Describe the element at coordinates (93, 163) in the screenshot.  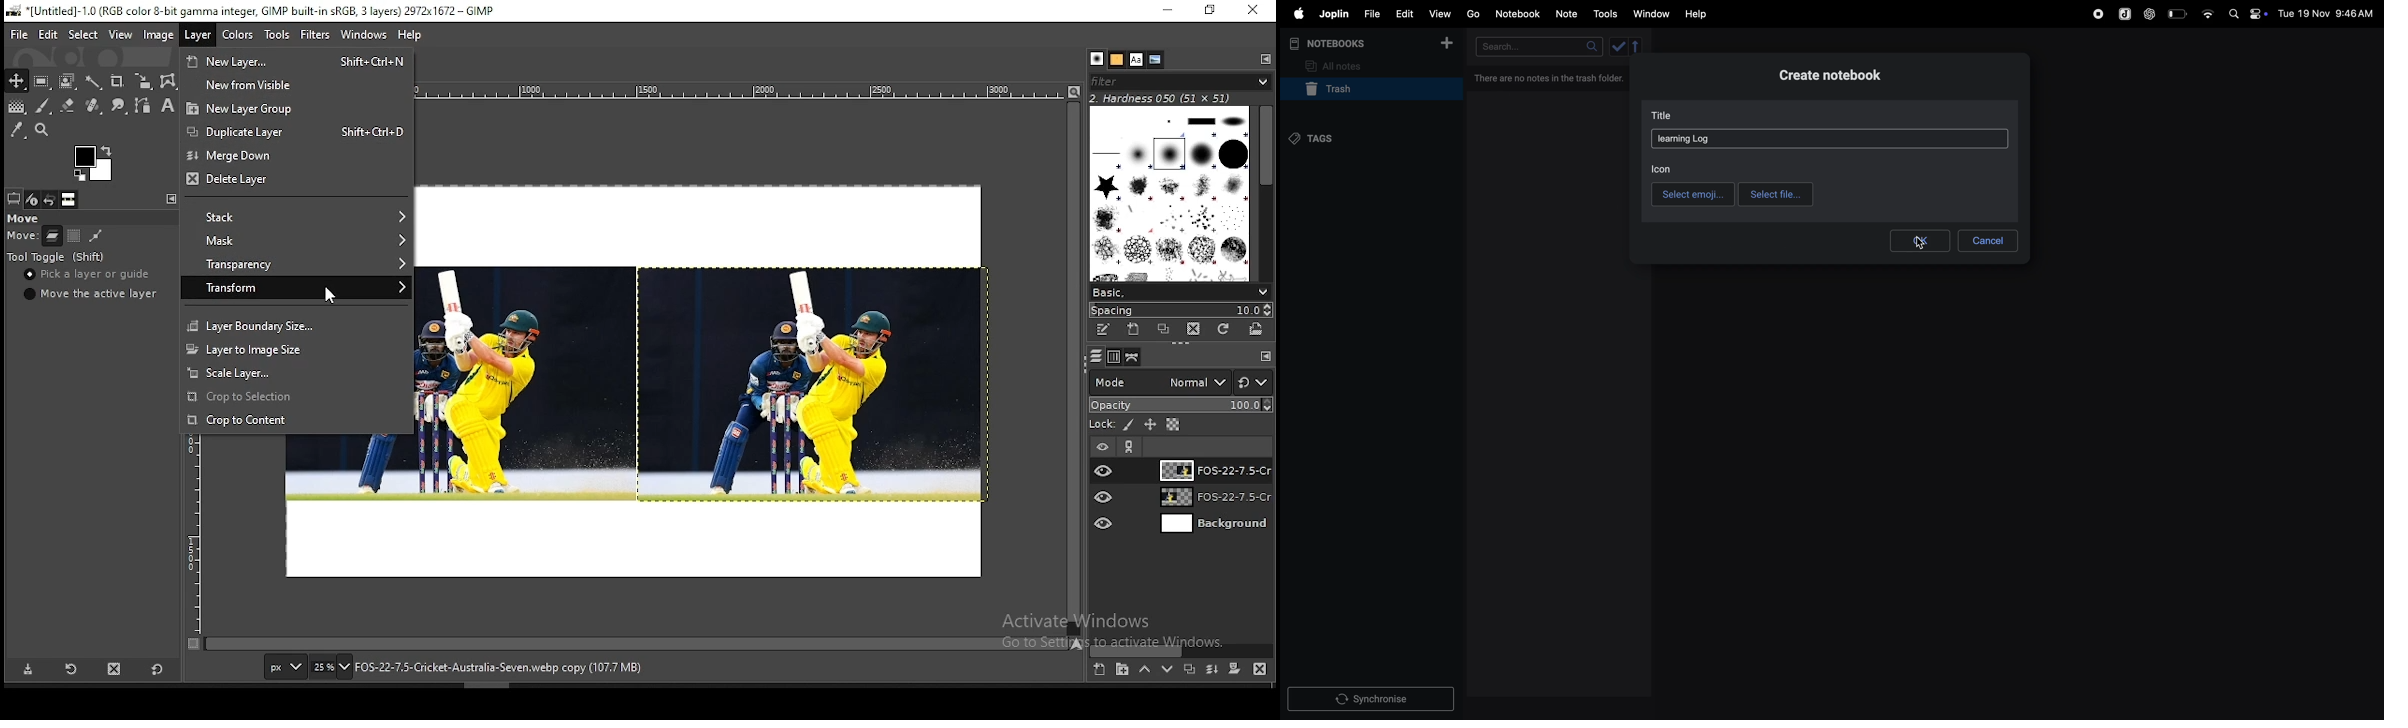
I see `colors` at that location.